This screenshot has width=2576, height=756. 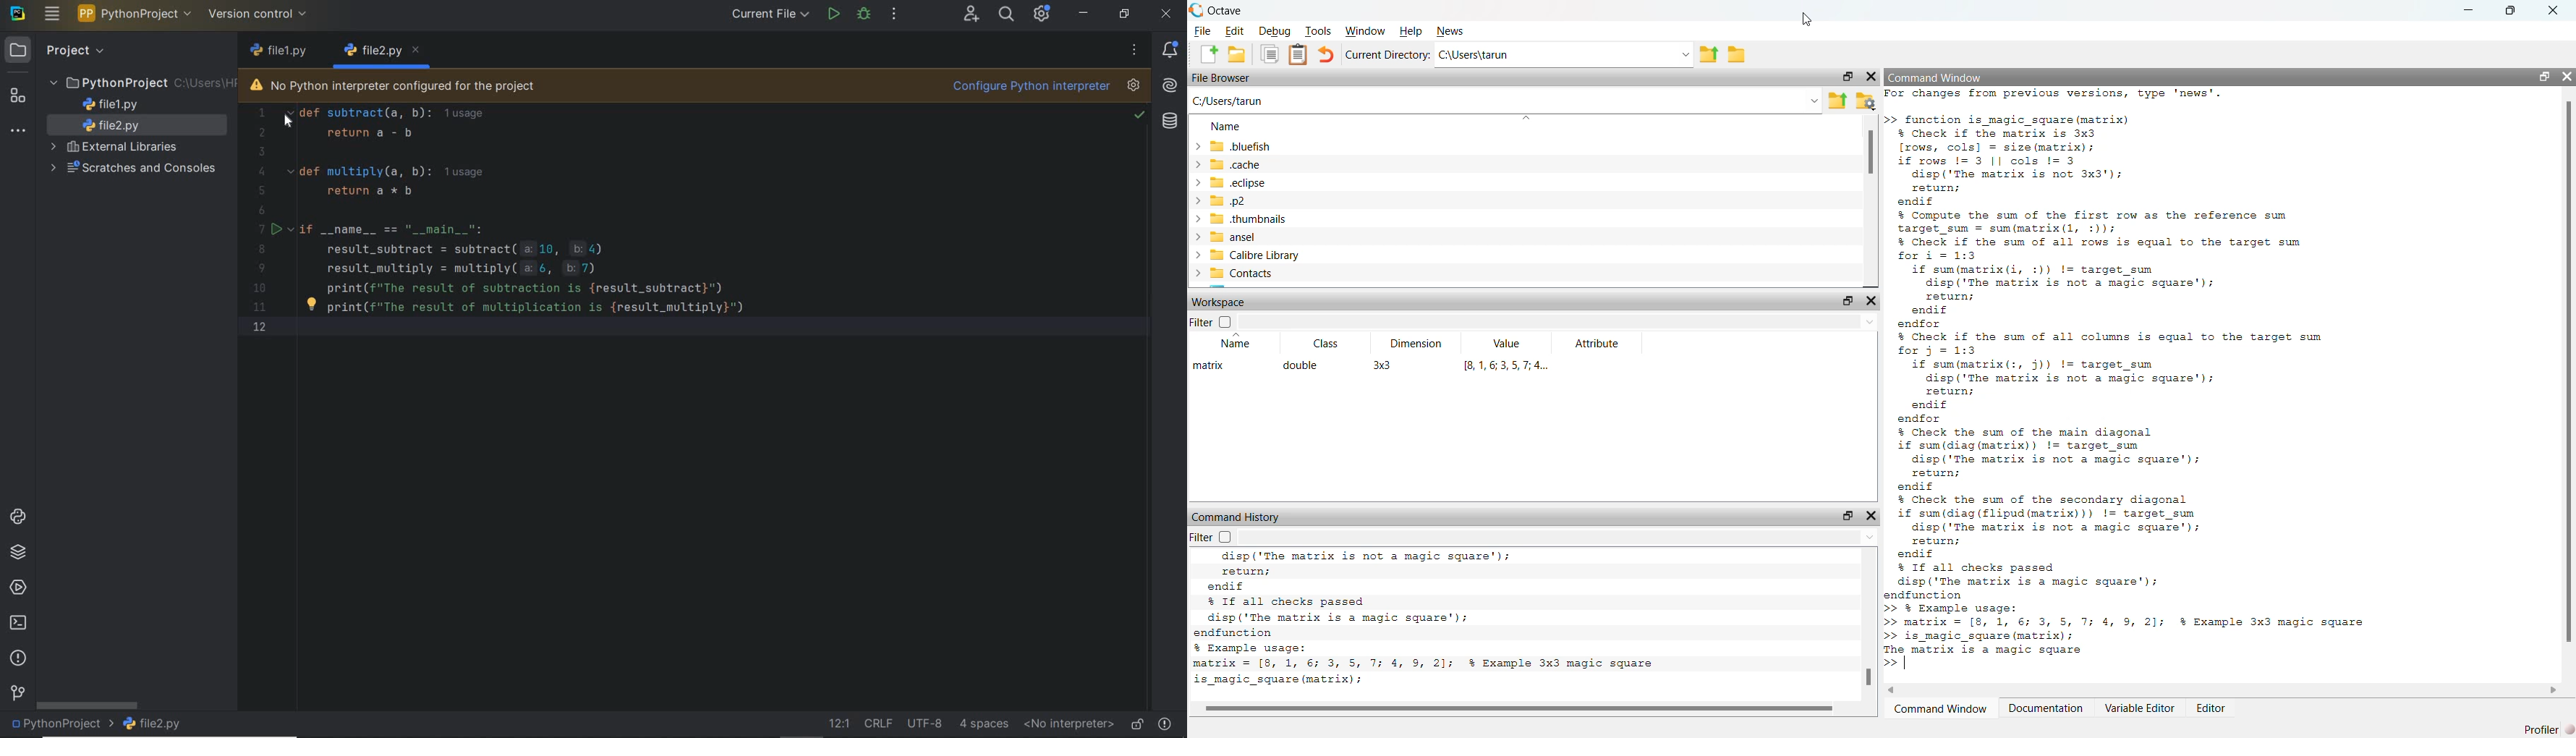 What do you see at coordinates (1509, 365) in the screenshot?
I see `[8,1,6;3,5,7;4...` at bounding box center [1509, 365].